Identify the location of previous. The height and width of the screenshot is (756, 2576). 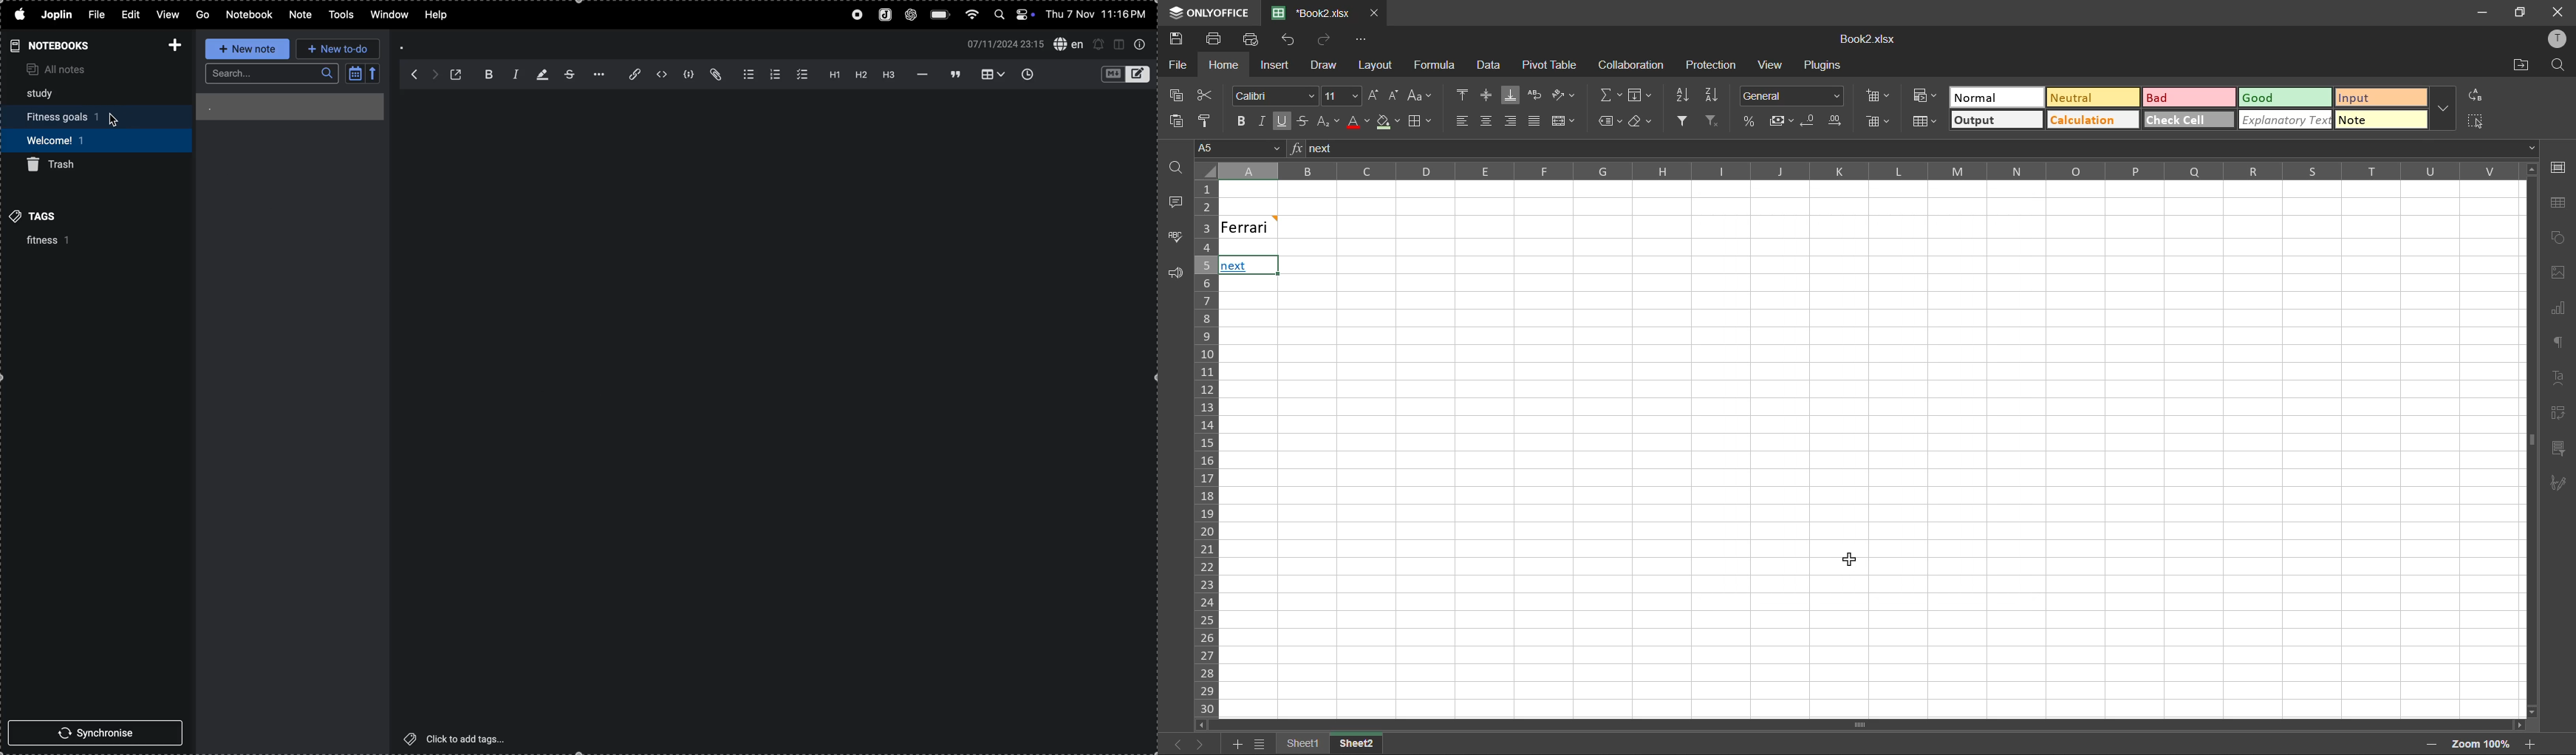
(1169, 742).